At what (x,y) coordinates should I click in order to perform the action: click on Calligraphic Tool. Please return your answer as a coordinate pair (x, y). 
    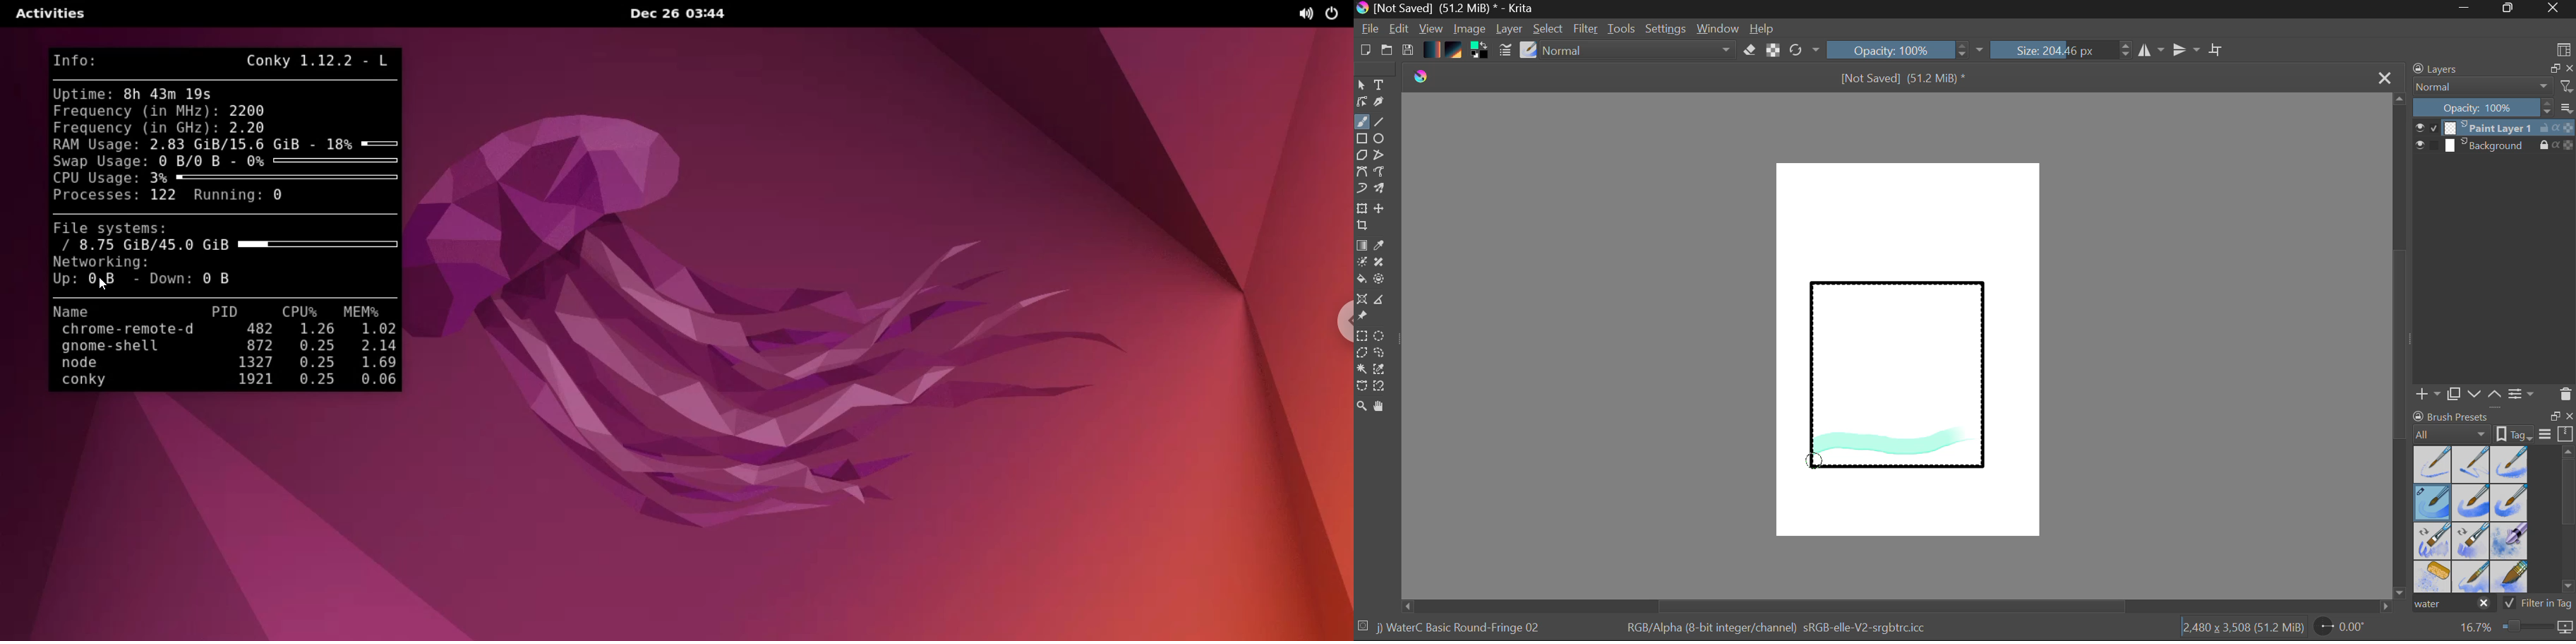
    Looking at the image, I should click on (1384, 104).